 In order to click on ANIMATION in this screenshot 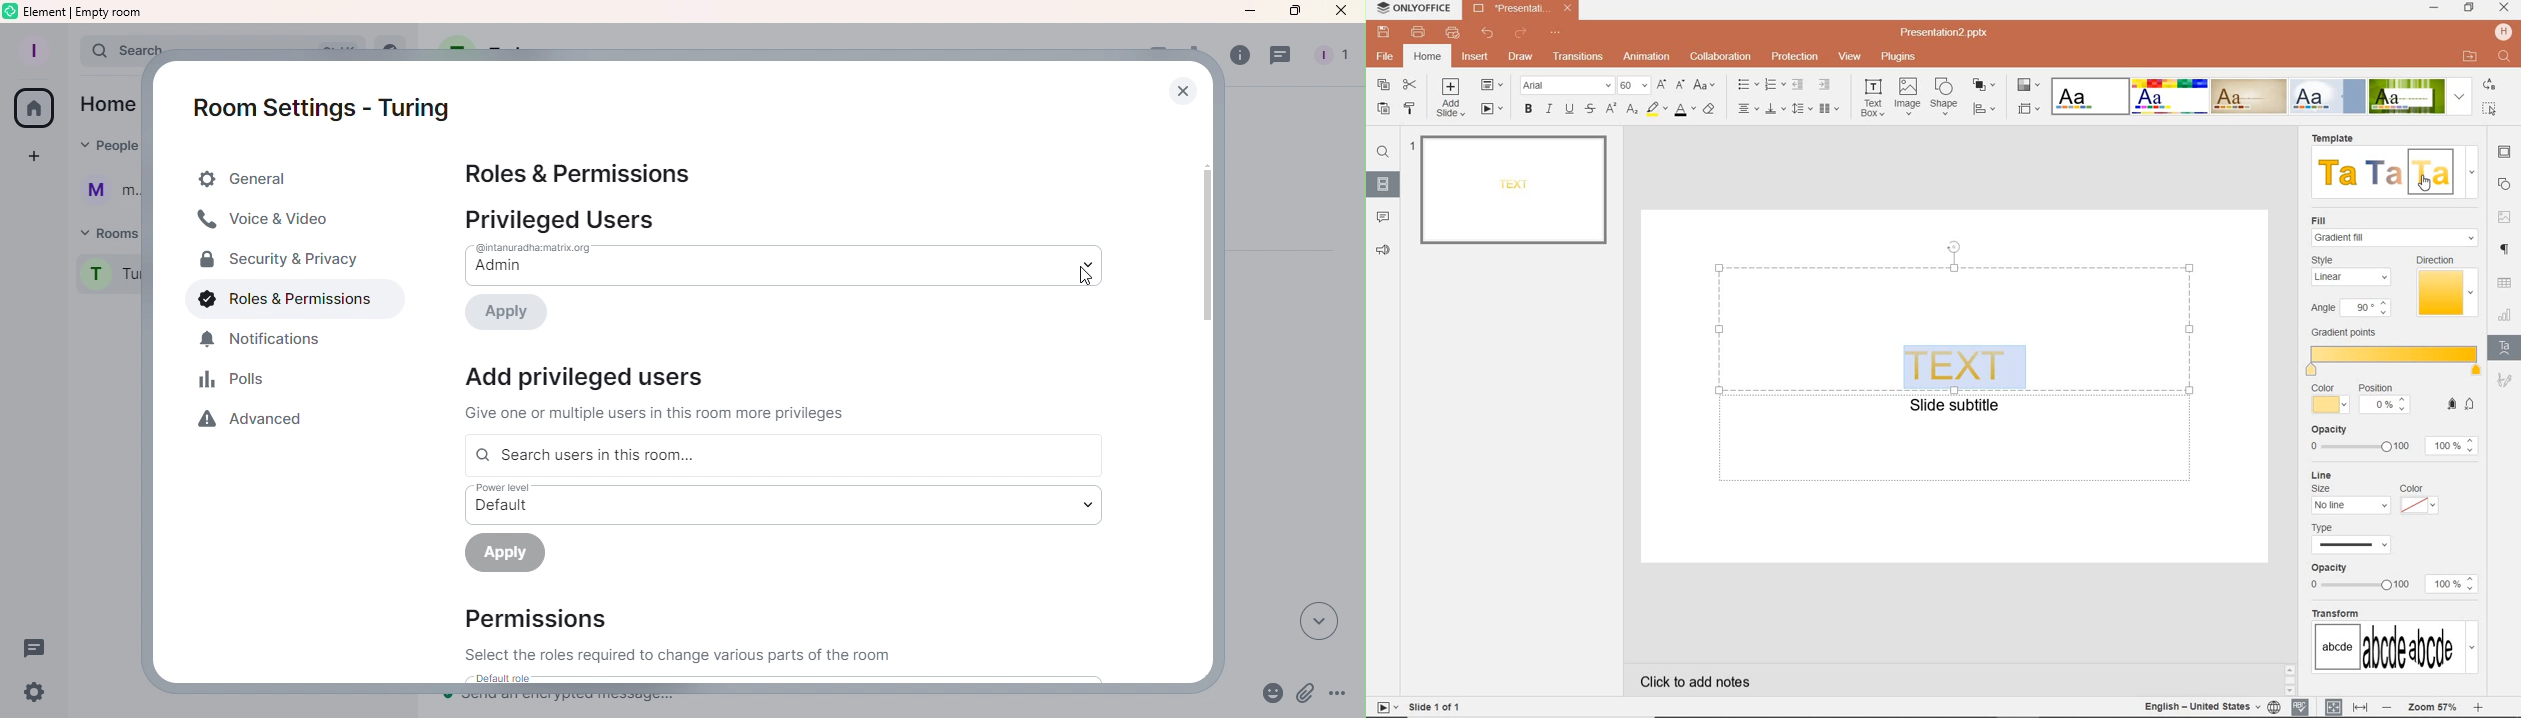, I will do `click(1647, 58)`.